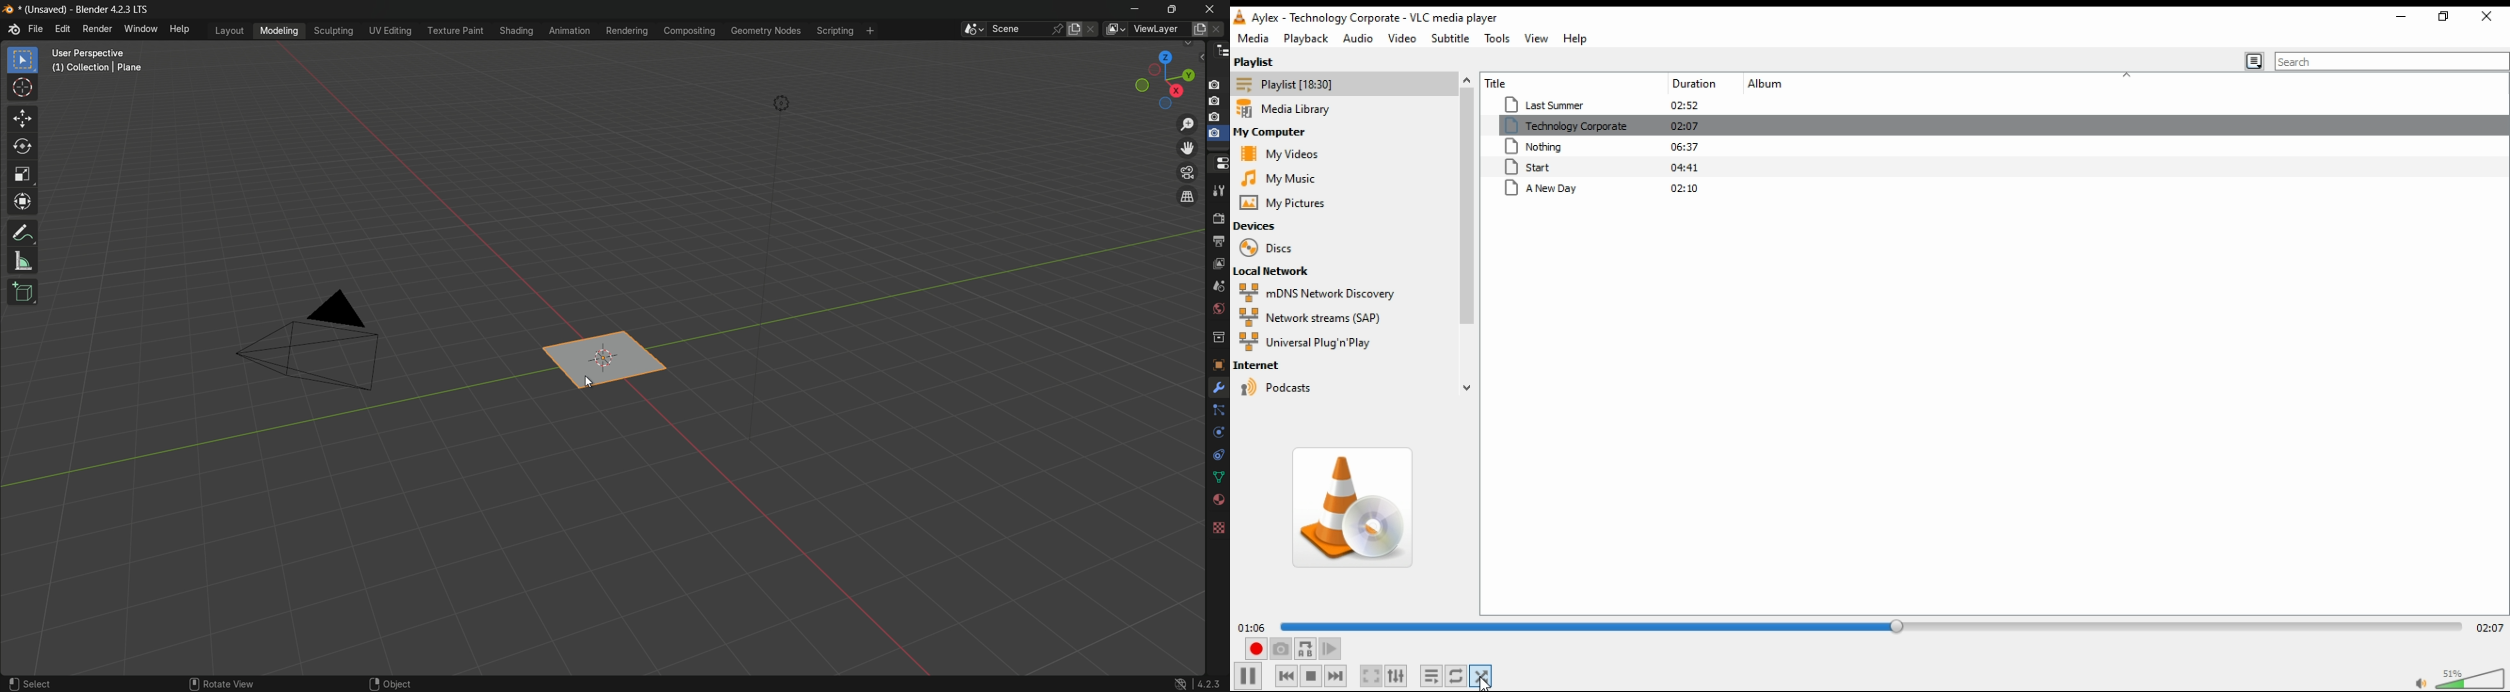 Image resolution: width=2520 pixels, height=700 pixels. I want to click on seek bar, so click(1871, 625).